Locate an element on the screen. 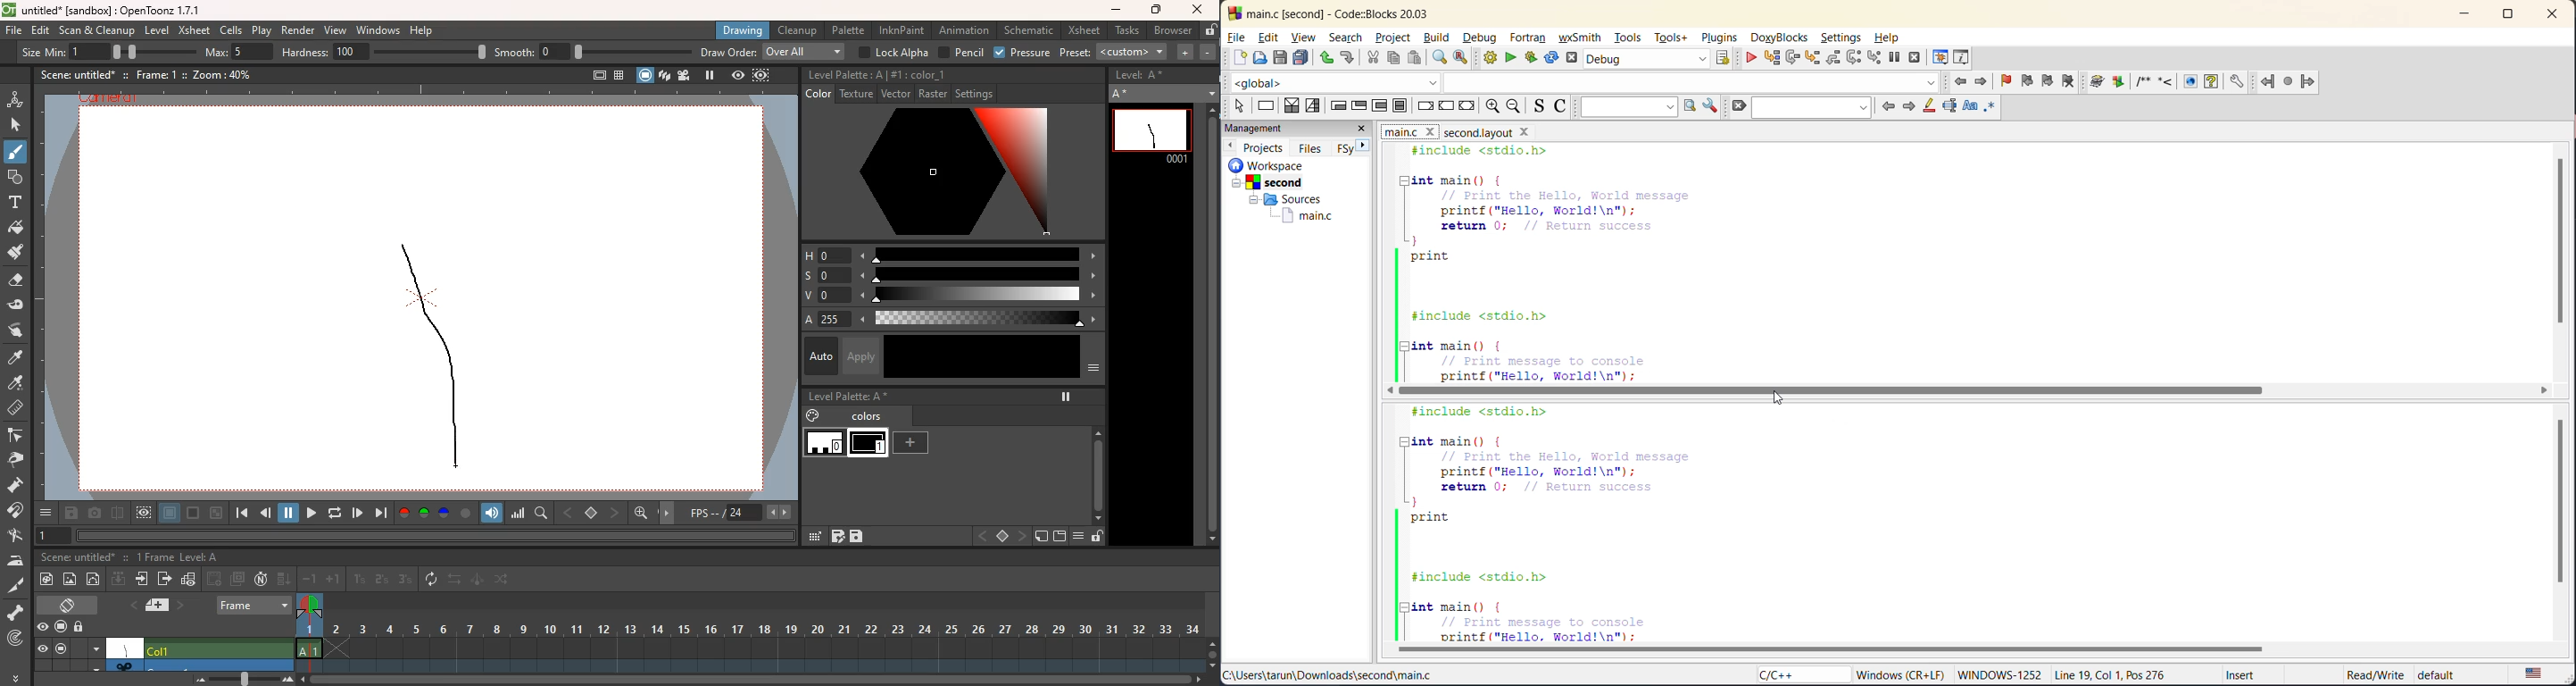 The height and width of the screenshot is (700, 2576). toggle source is located at coordinates (1535, 106).